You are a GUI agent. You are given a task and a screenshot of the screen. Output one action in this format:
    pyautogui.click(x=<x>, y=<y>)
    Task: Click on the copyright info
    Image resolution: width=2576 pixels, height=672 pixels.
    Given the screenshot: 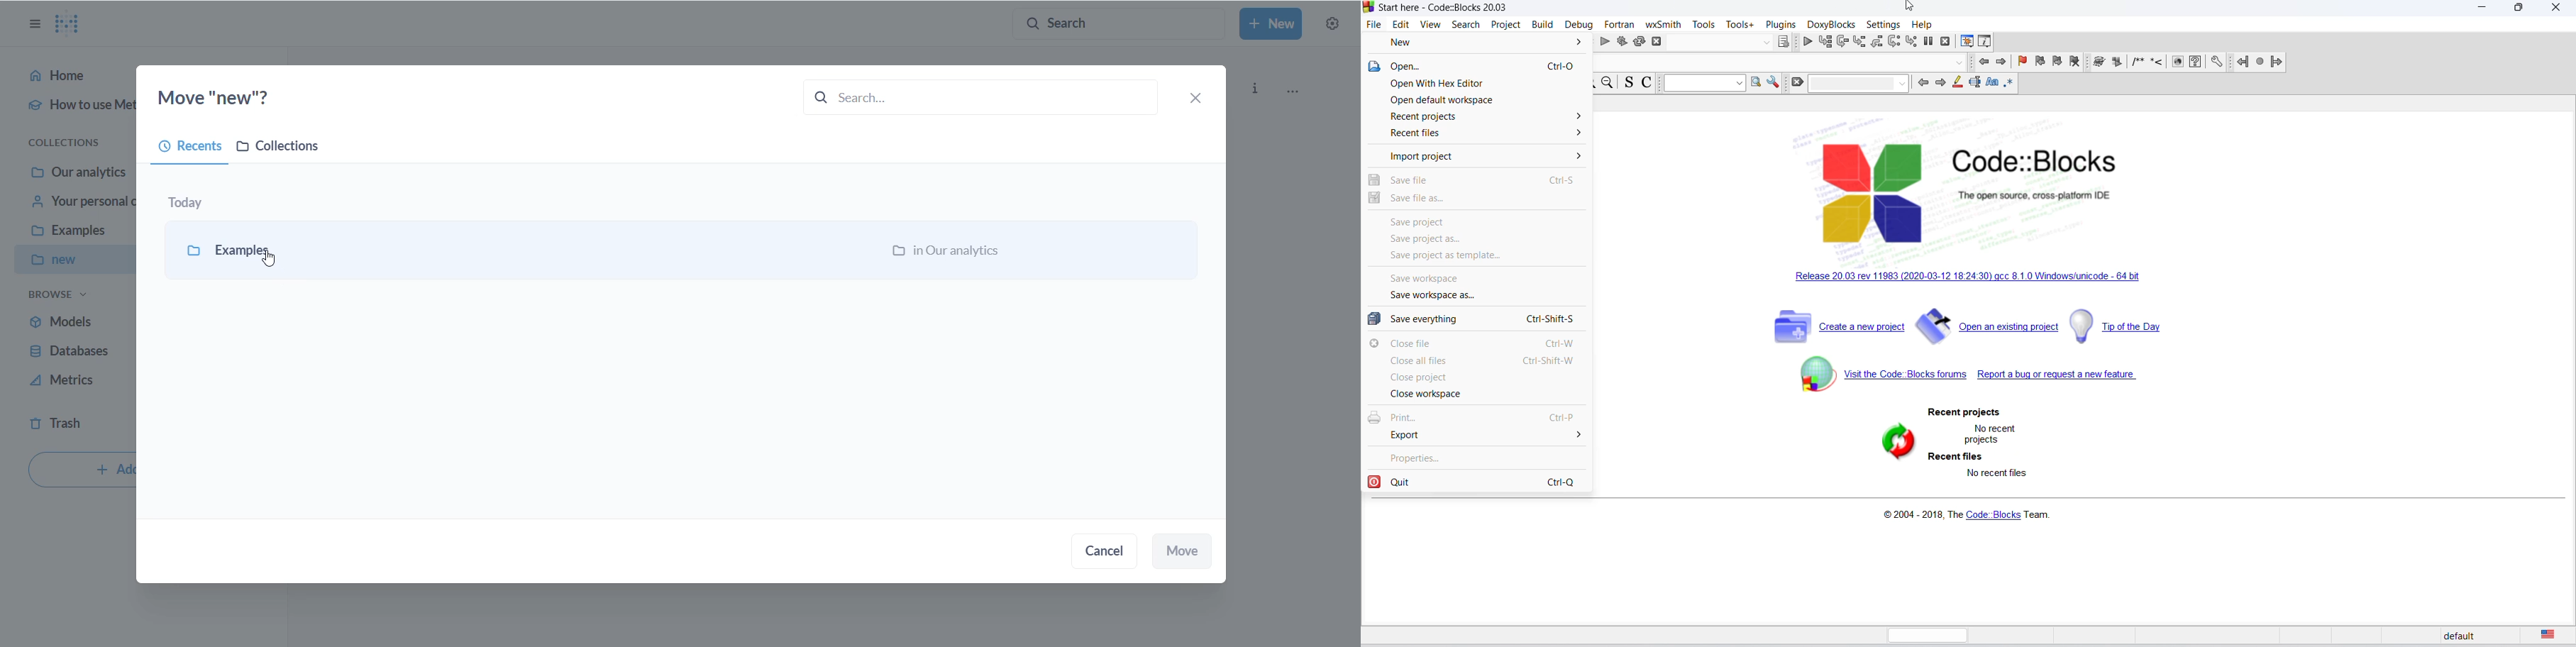 What is the action you would take?
    pyautogui.click(x=1963, y=513)
    